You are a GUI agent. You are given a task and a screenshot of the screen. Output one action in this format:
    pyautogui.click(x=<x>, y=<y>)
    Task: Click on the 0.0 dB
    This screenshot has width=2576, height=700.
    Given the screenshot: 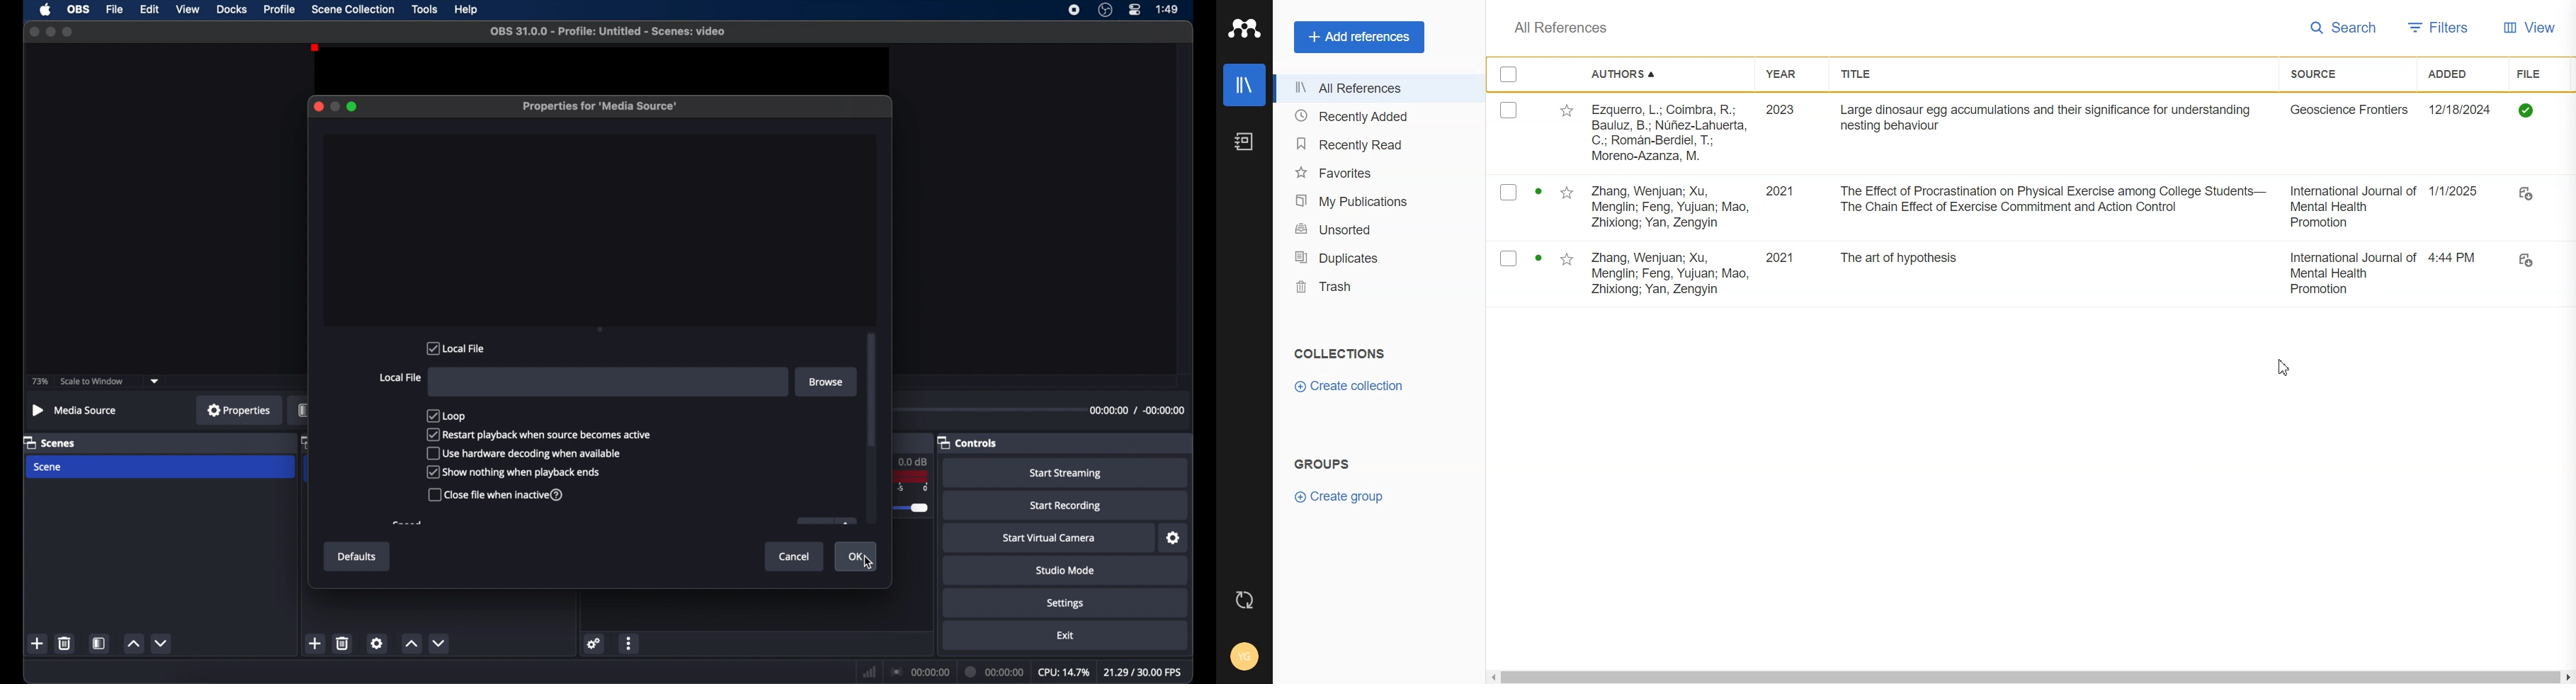 What is the action you would take?
    pyautogui.click(x=917, y=460)
    